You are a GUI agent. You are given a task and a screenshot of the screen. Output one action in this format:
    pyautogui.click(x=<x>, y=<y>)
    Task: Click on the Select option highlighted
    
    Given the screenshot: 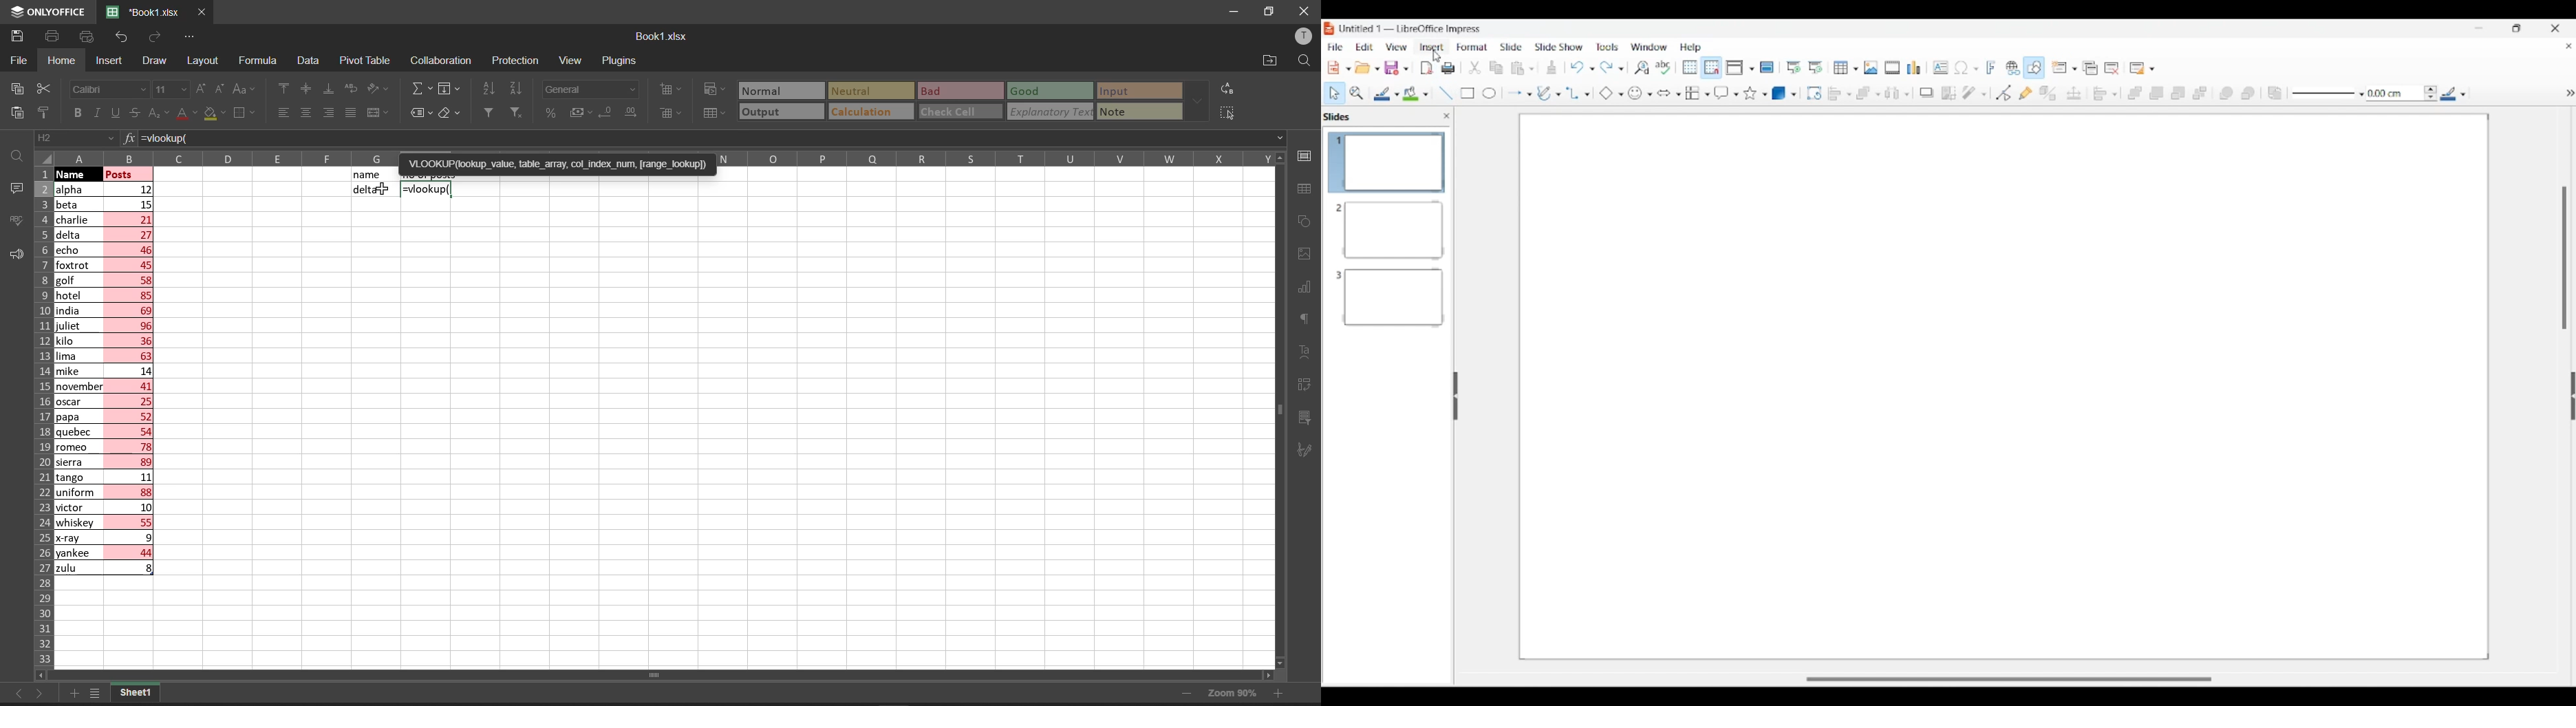 What is the action you would take?
    pyautogui.click(x=1334, y=93)
    